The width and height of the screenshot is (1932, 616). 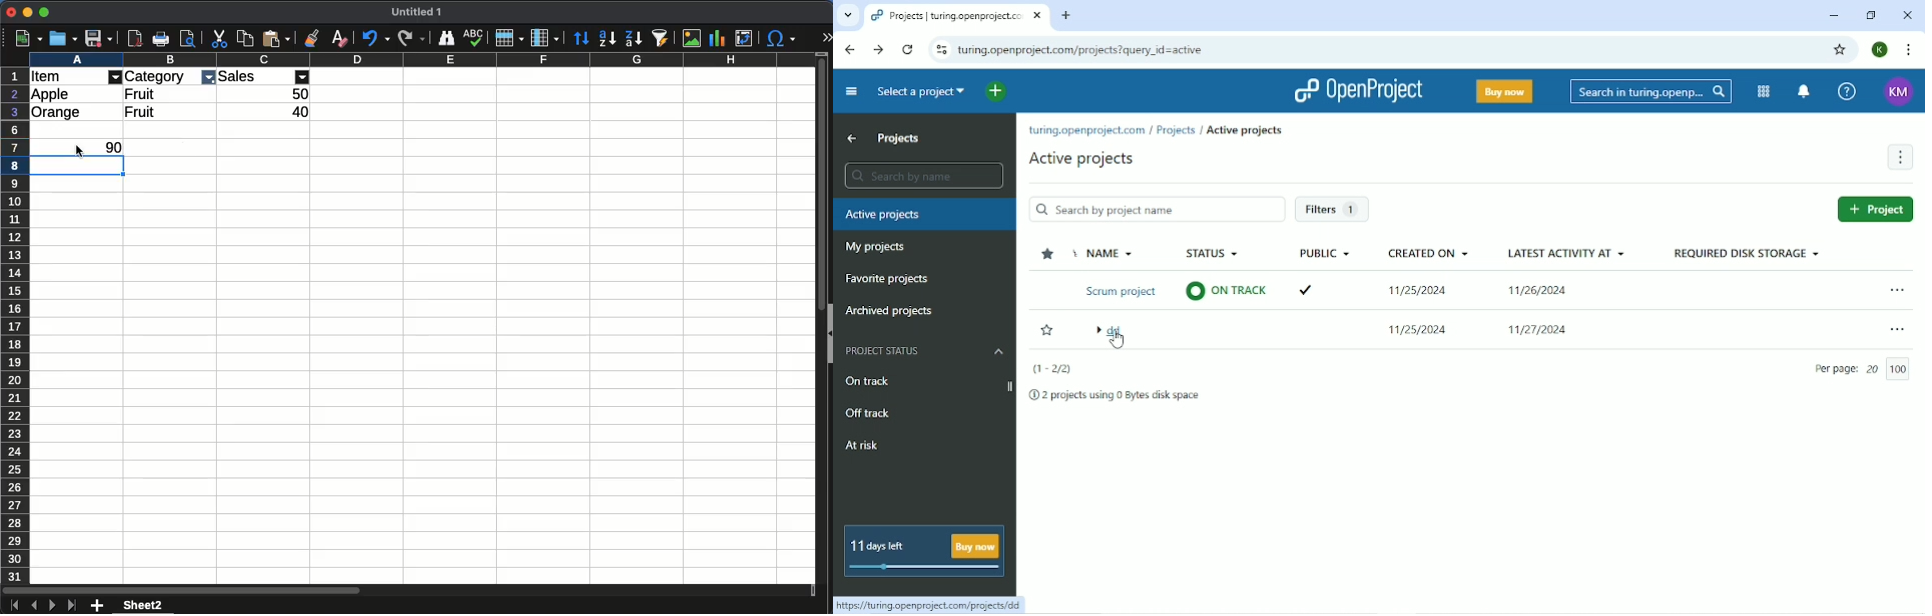 I want to click on print, so click(x=188, y=37).